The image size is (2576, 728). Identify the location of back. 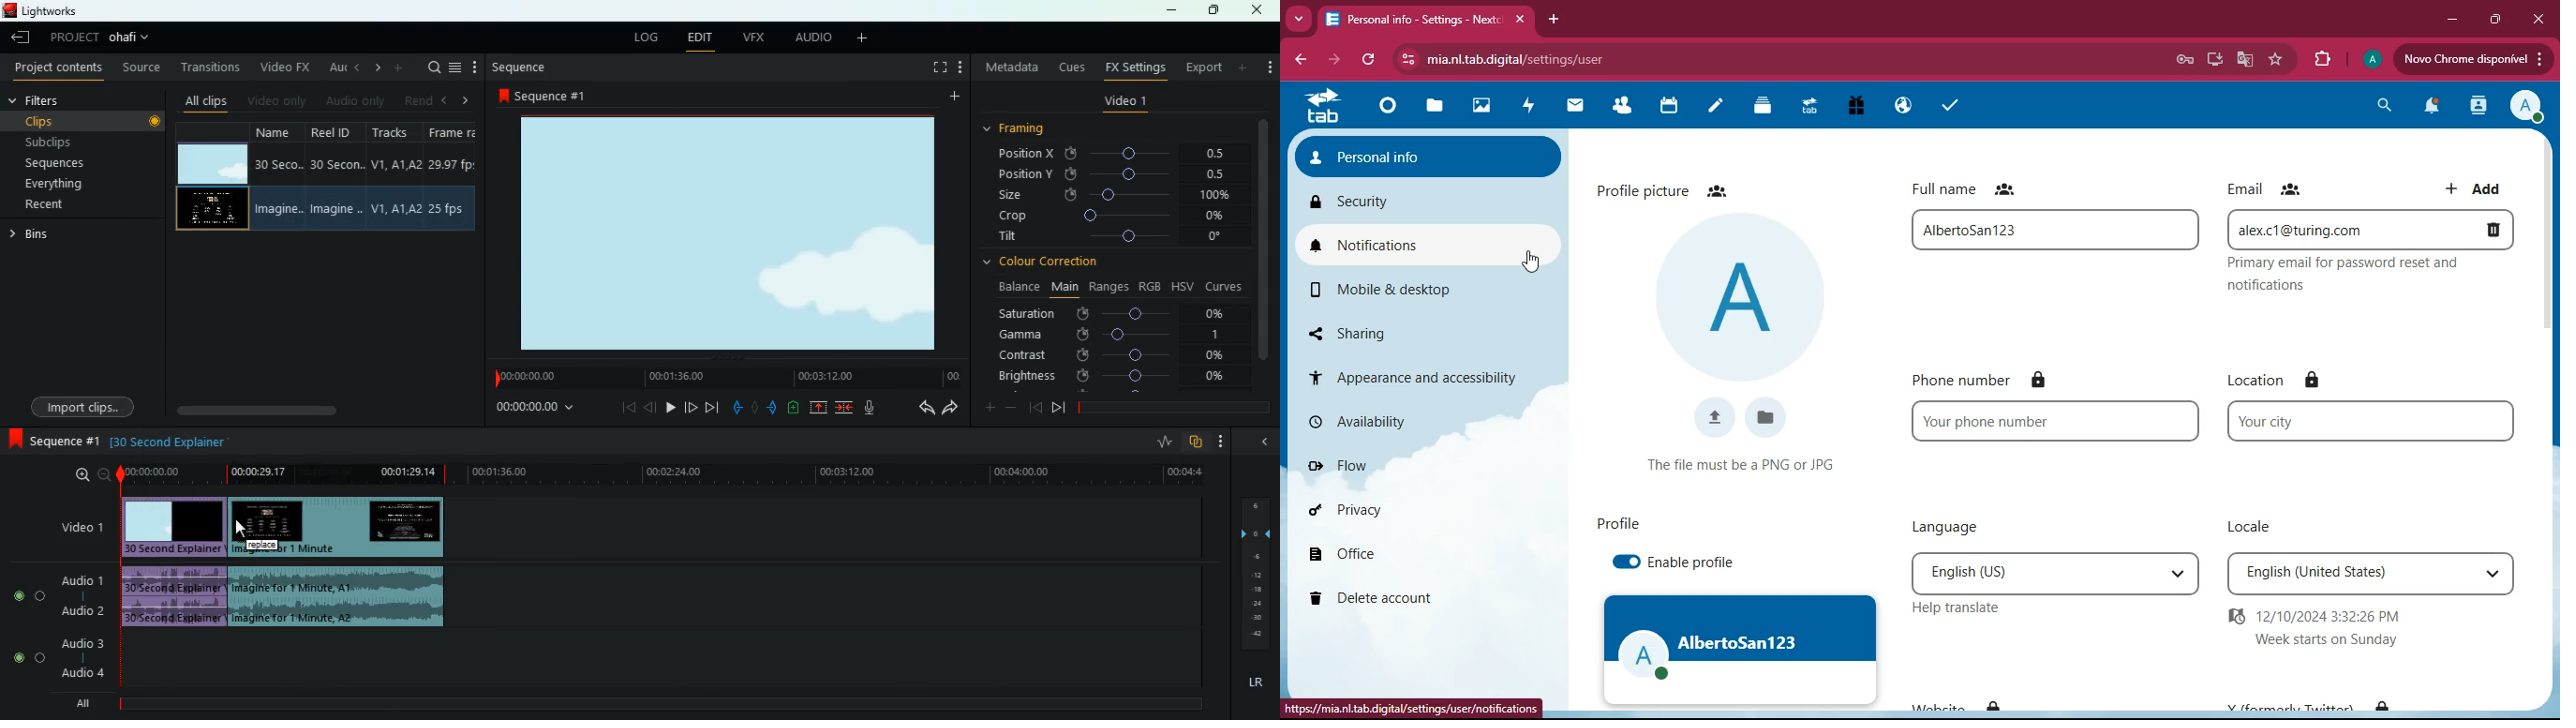
(1300, 61).